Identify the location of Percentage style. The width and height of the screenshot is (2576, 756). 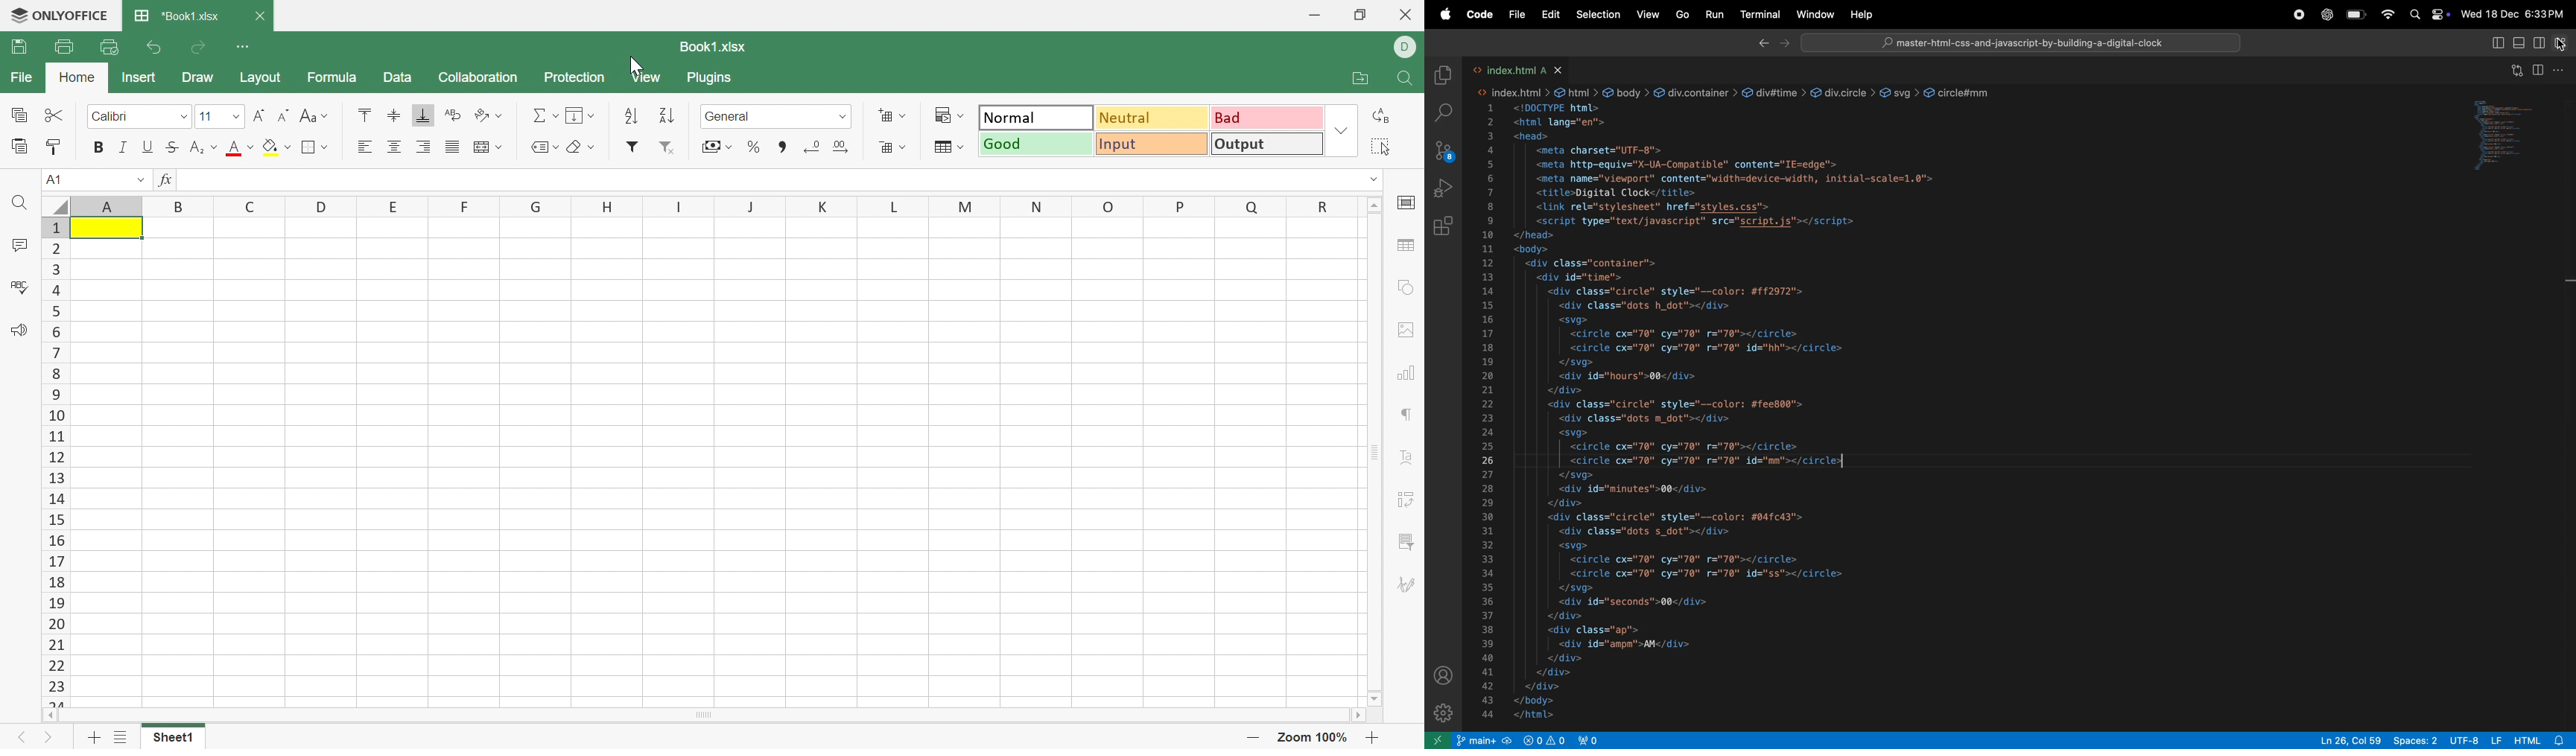
(752, 146).